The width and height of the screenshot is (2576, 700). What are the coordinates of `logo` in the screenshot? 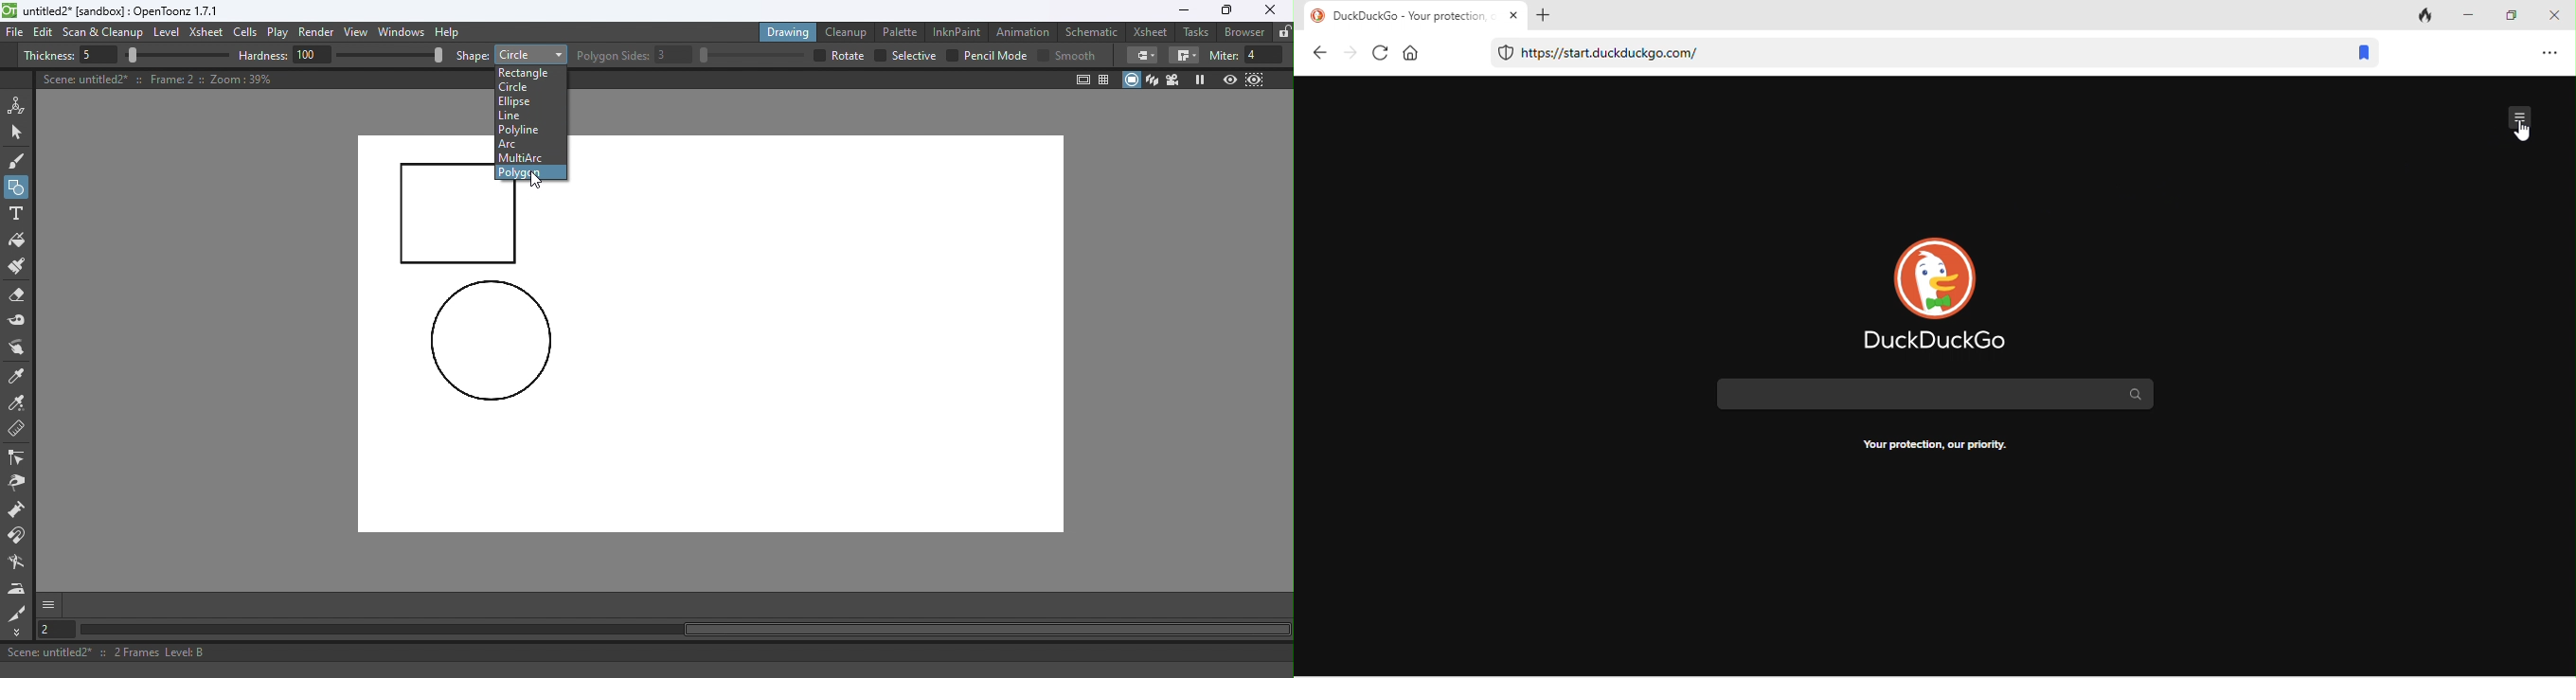 It's located at (9, 10).